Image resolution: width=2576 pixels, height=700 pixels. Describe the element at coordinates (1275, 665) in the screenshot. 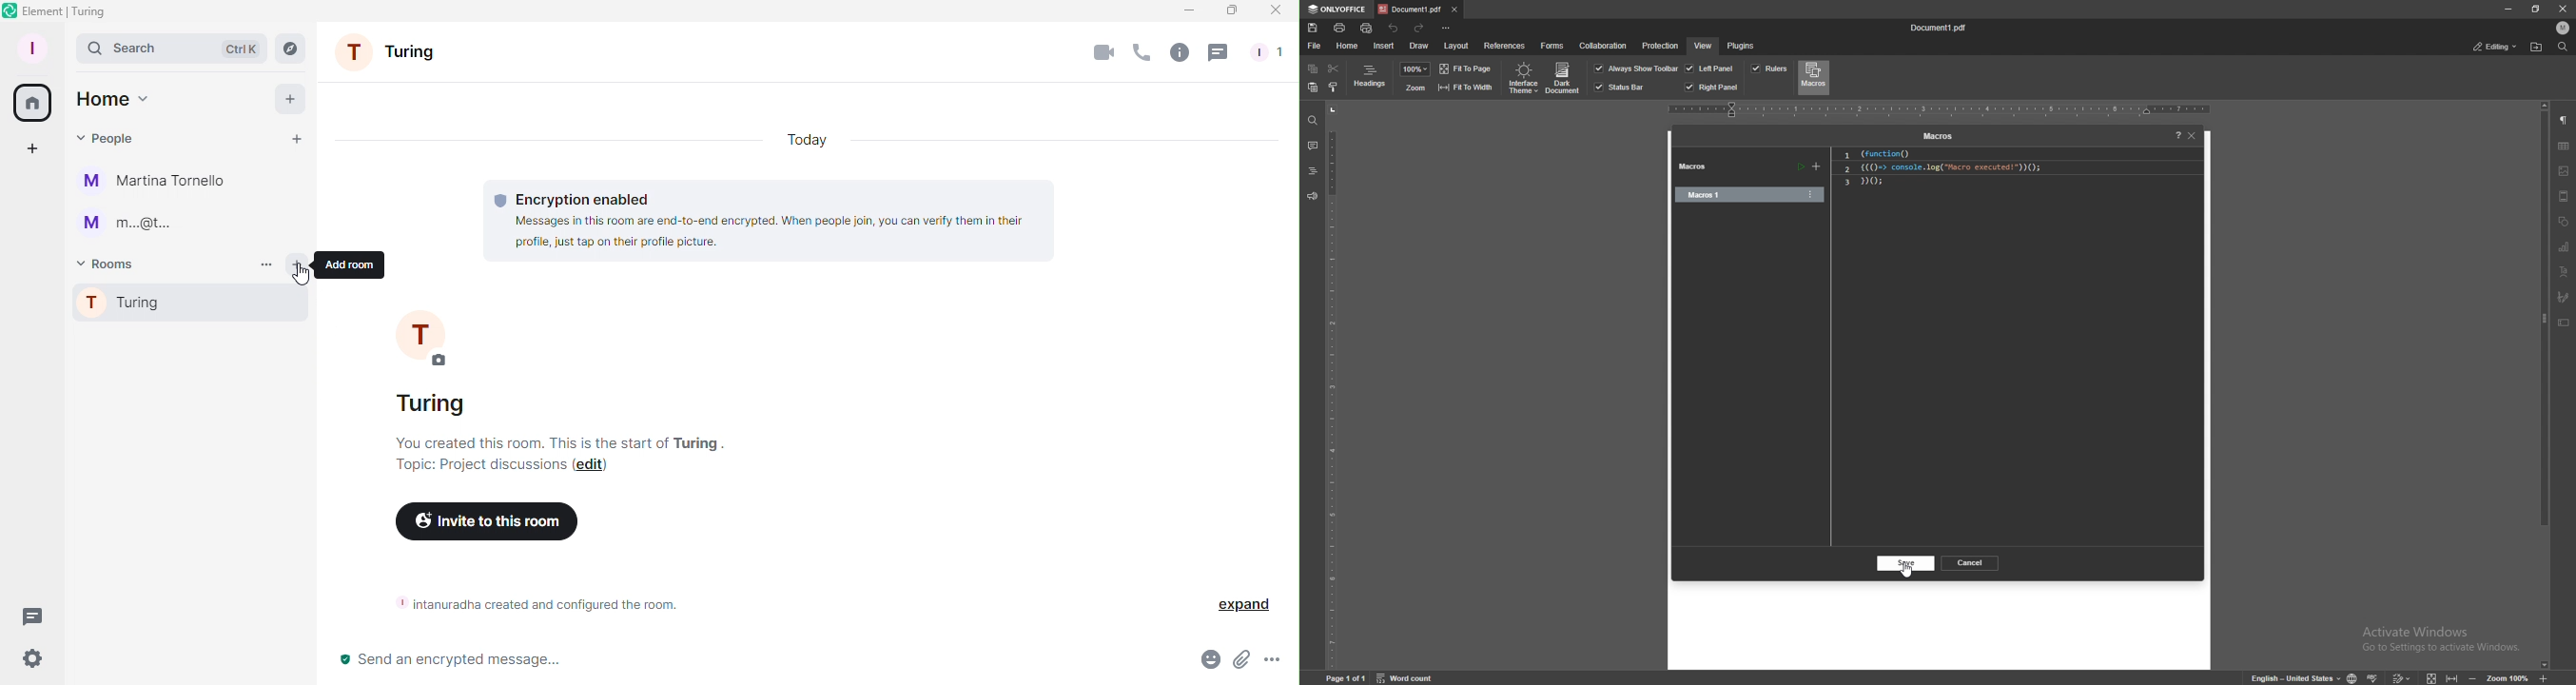

I see `More options` at that location.